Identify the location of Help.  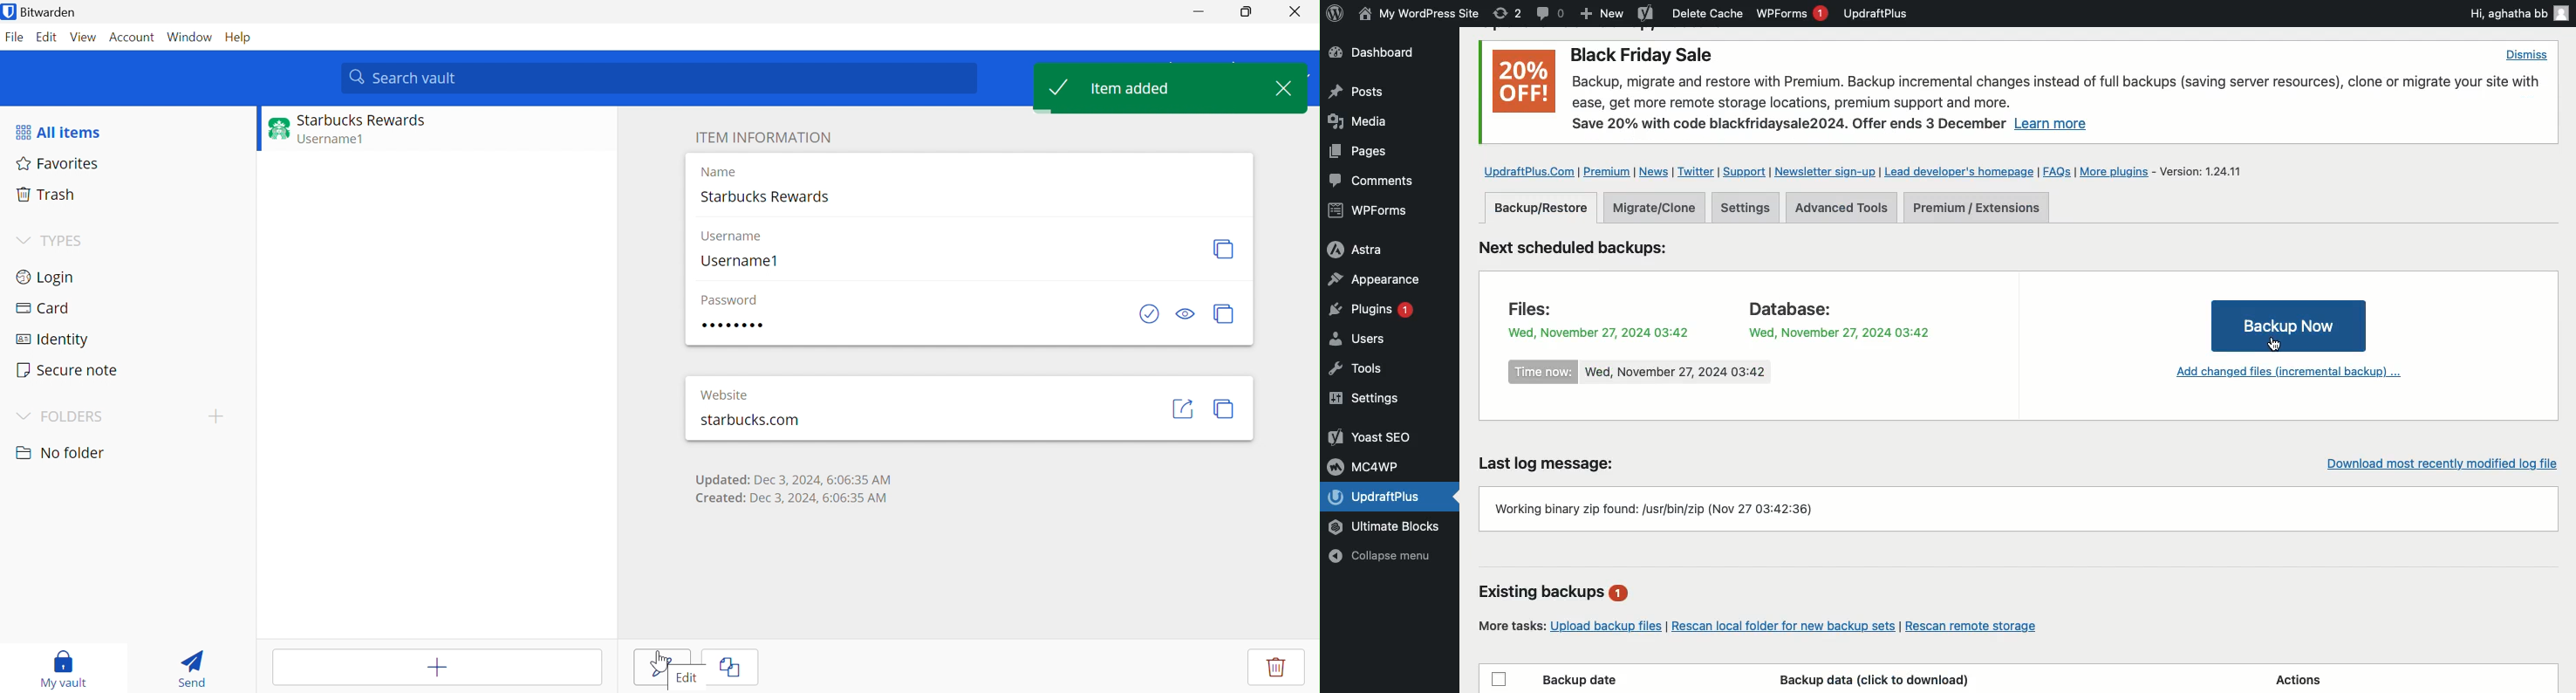
(244, 38).